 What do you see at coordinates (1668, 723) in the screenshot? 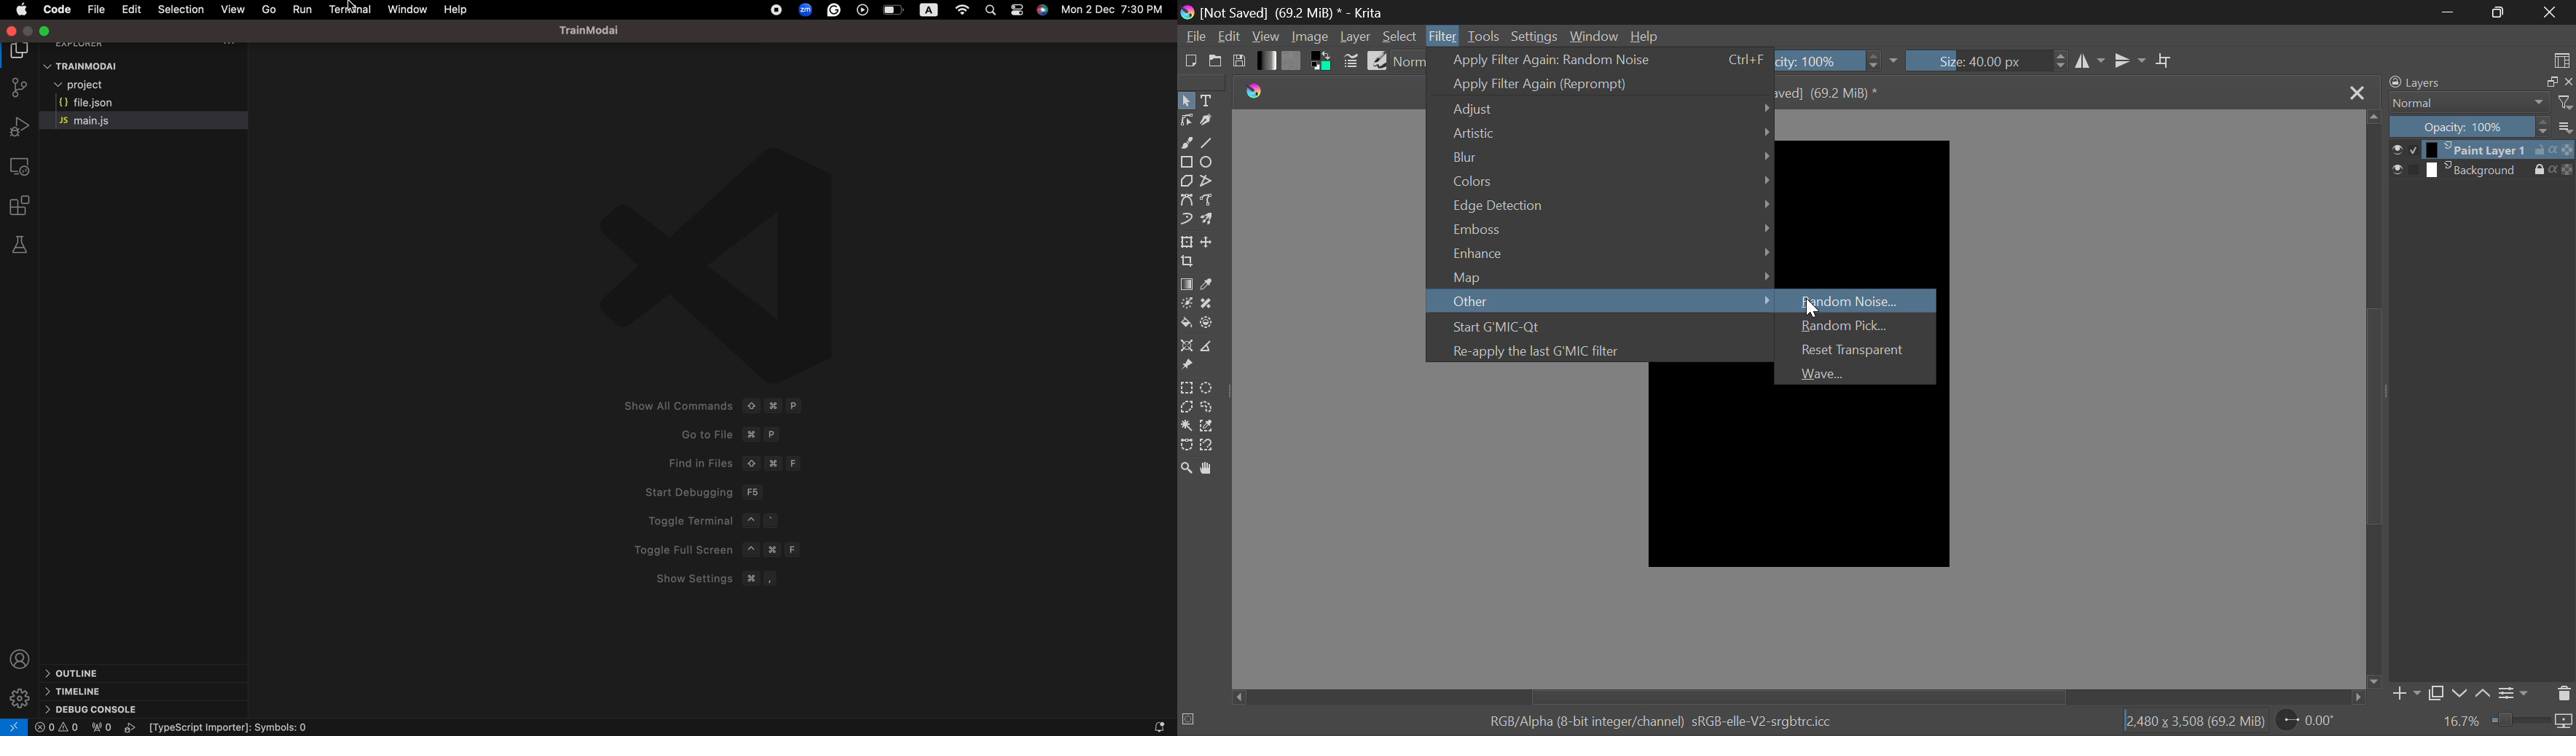
I see `rgb/alpha (8-bit integer/channel) srgb-elle-v2-srgbtrc.icc` at bounding box center [1668, 723].